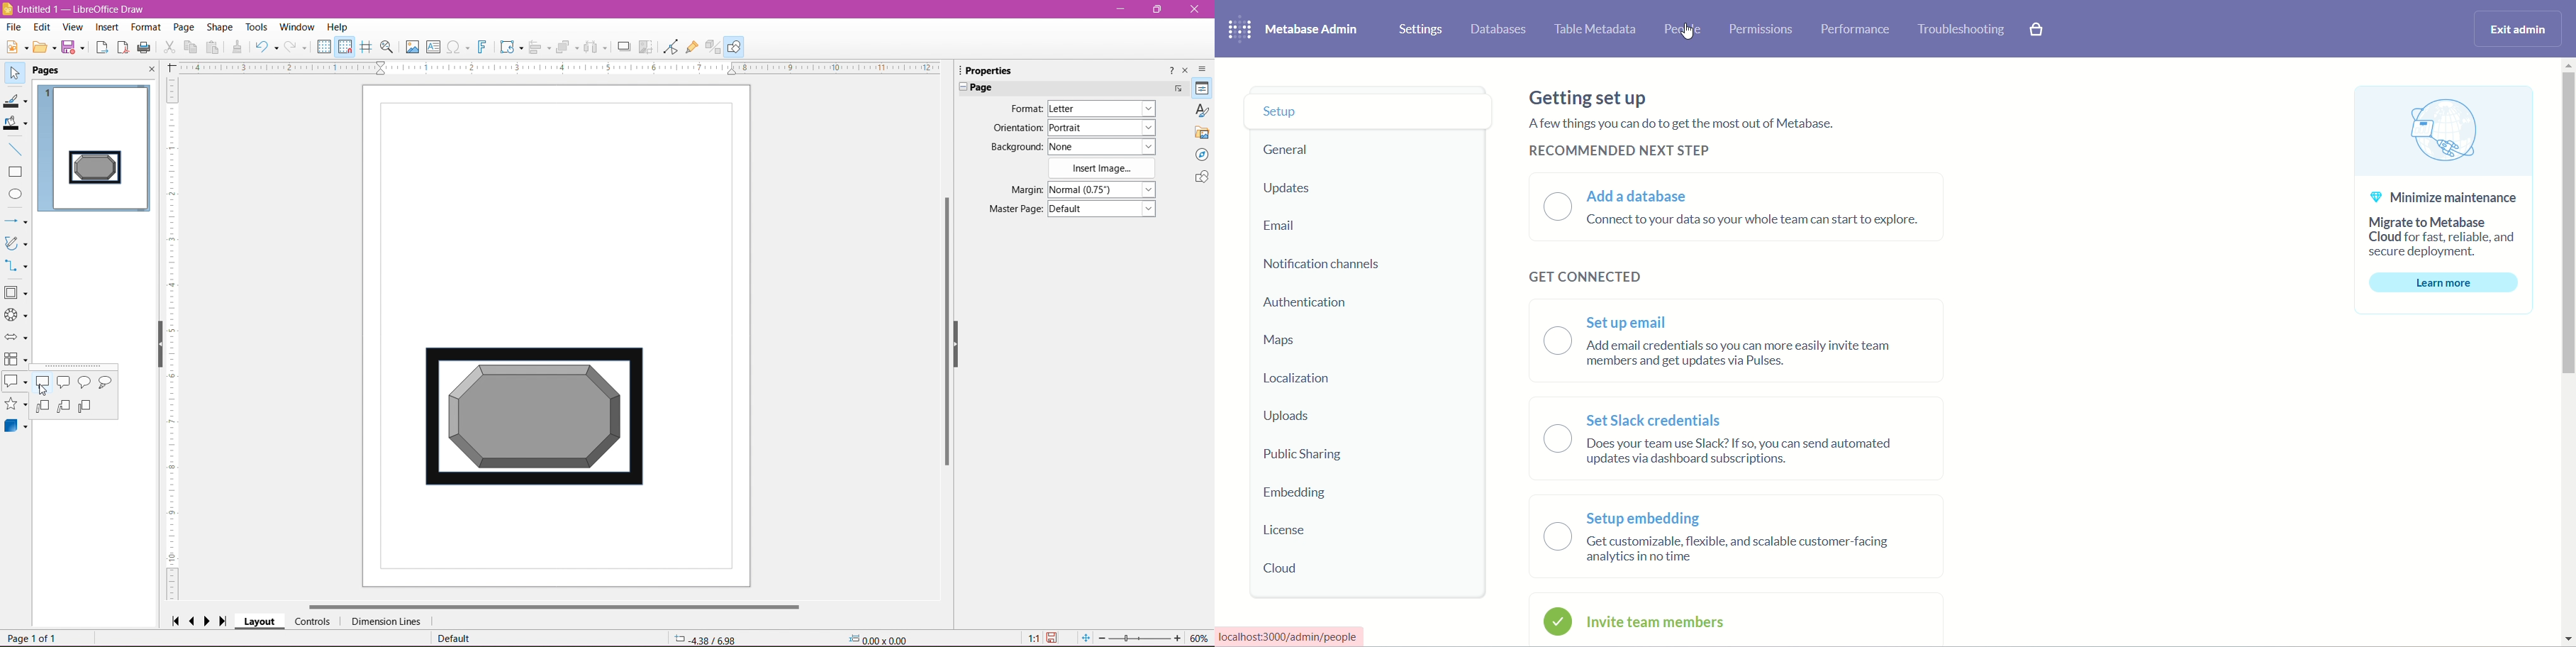  Describe the element at coordinates (42, 384) in the screenshot. I see `Rectangular Callout` at that location.